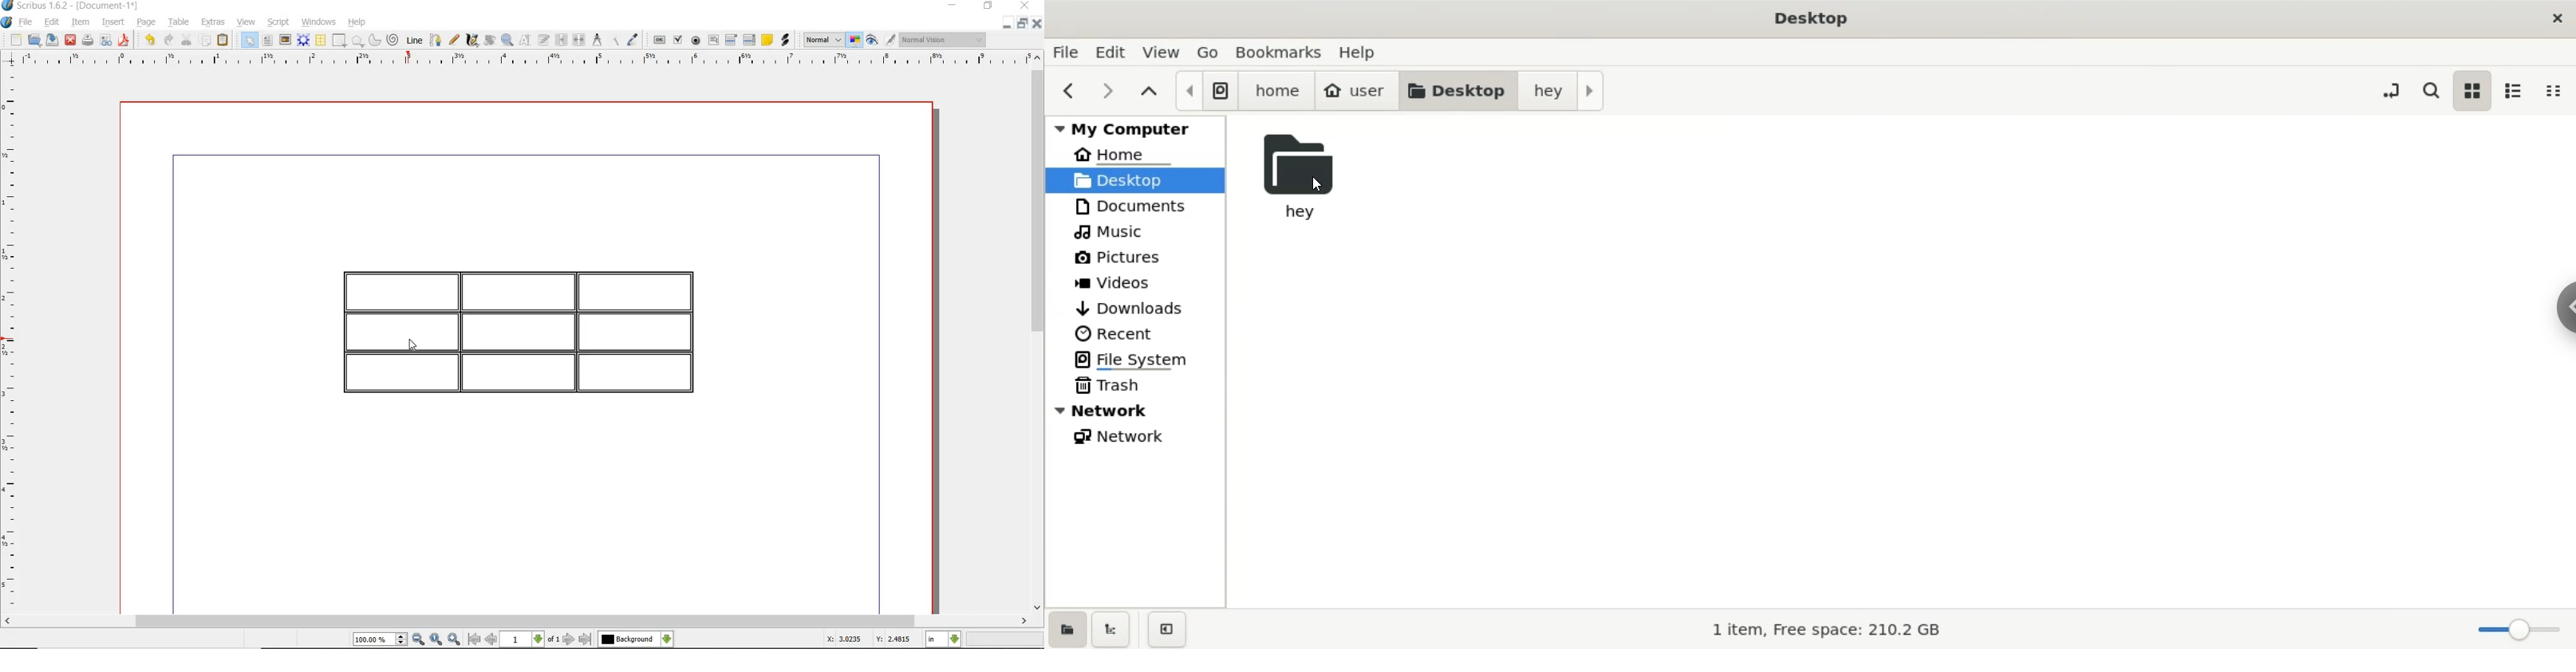  Describe the element at coordinates (475, 640) in the screenshot. I see `go to first page` at that location.